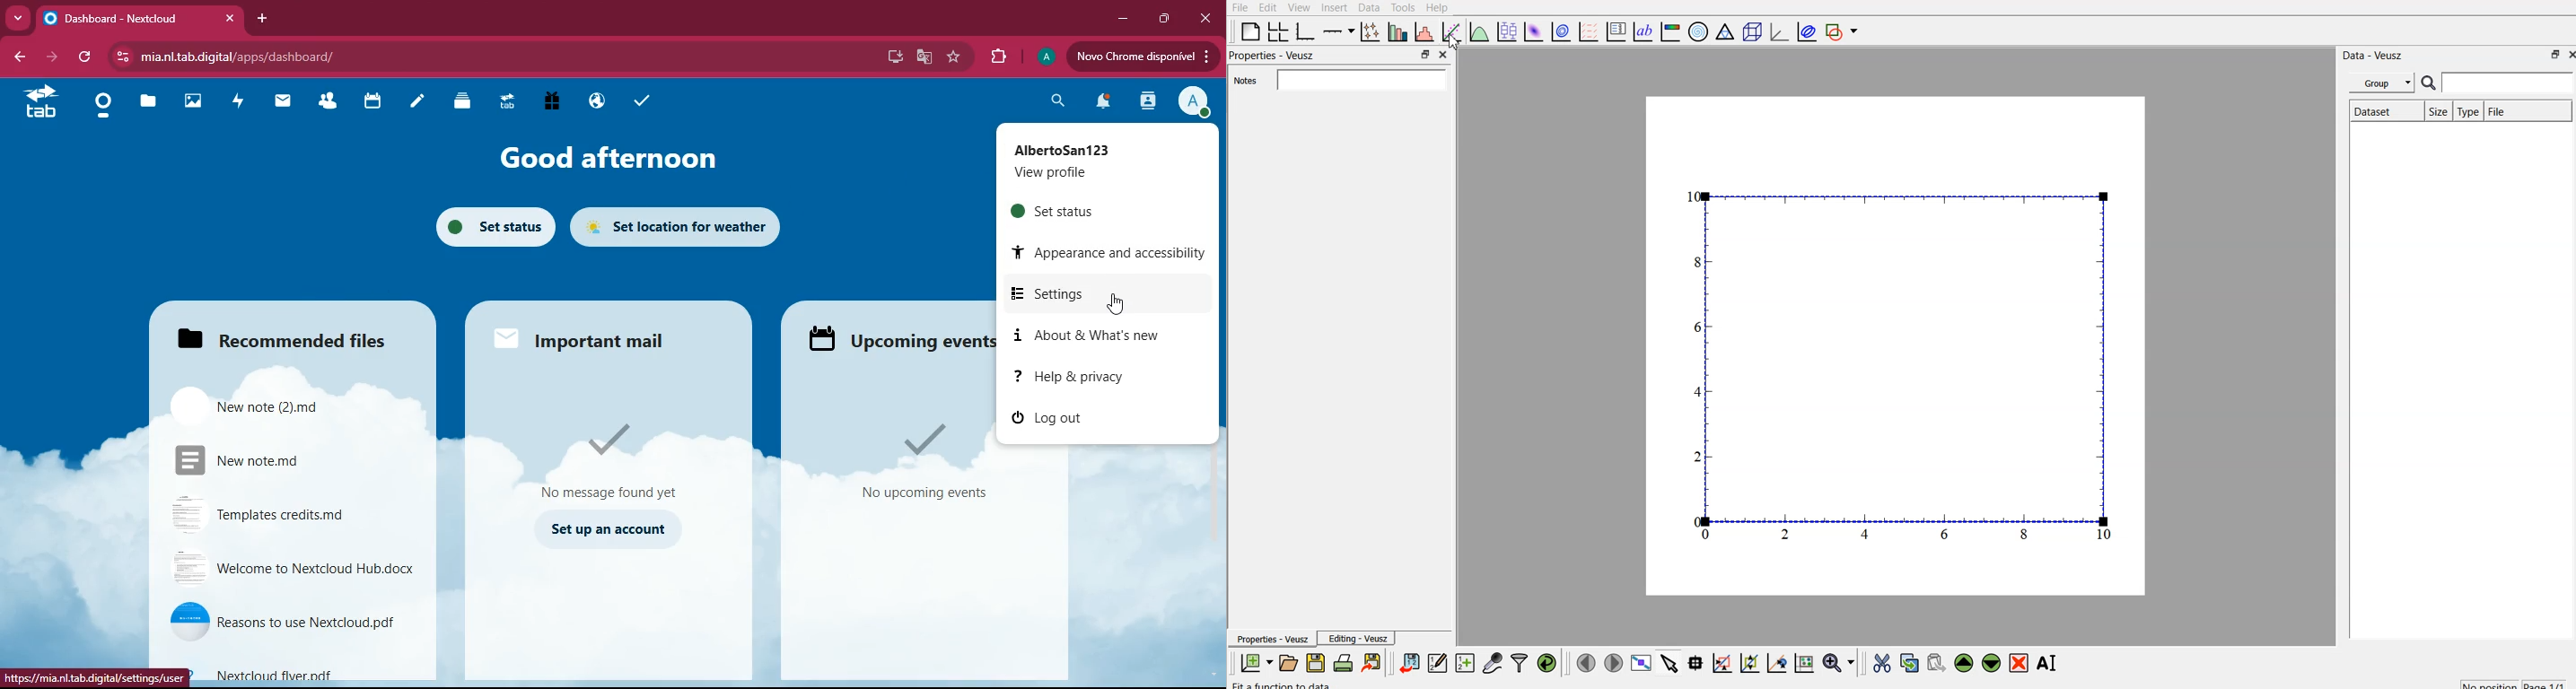 The height and width of the screenshot is (700, 2576). Describe the element at coordinates (1250, 664) in the screenshot. I see `new document` at that location.